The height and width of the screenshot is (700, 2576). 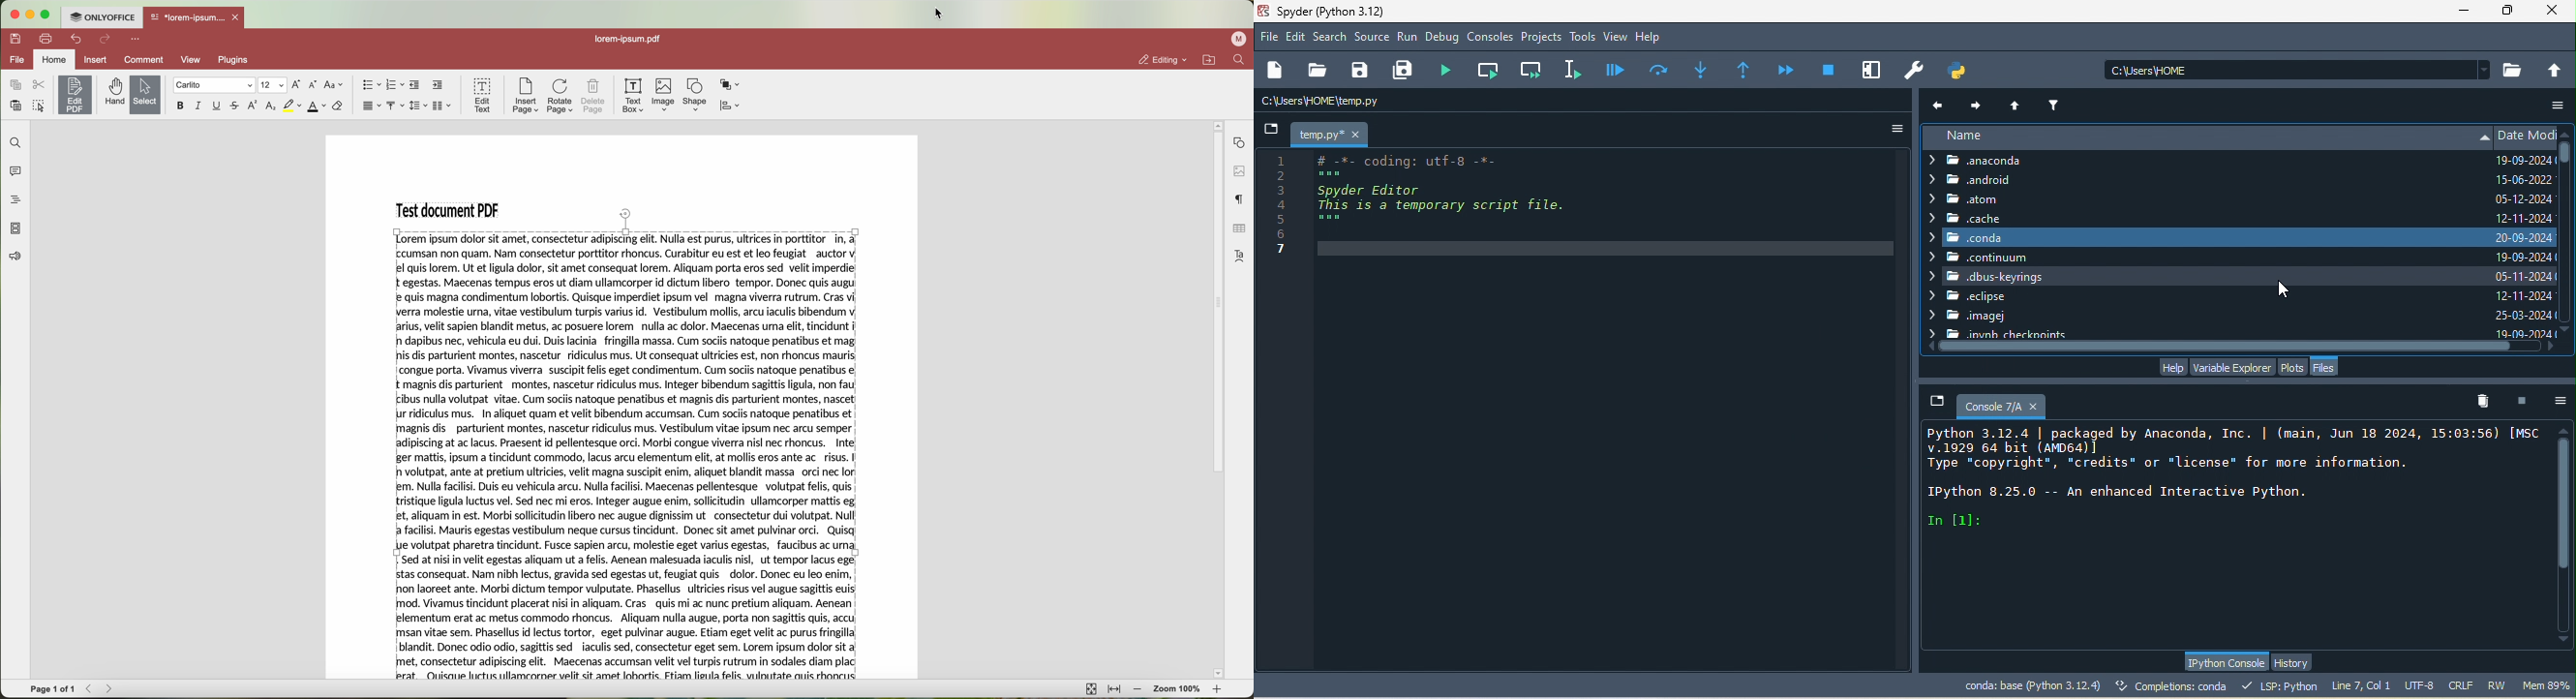 What do you see at coordinates (1408, 38) in the screenshot?
I see `run` at bounding box center [1408, 38].